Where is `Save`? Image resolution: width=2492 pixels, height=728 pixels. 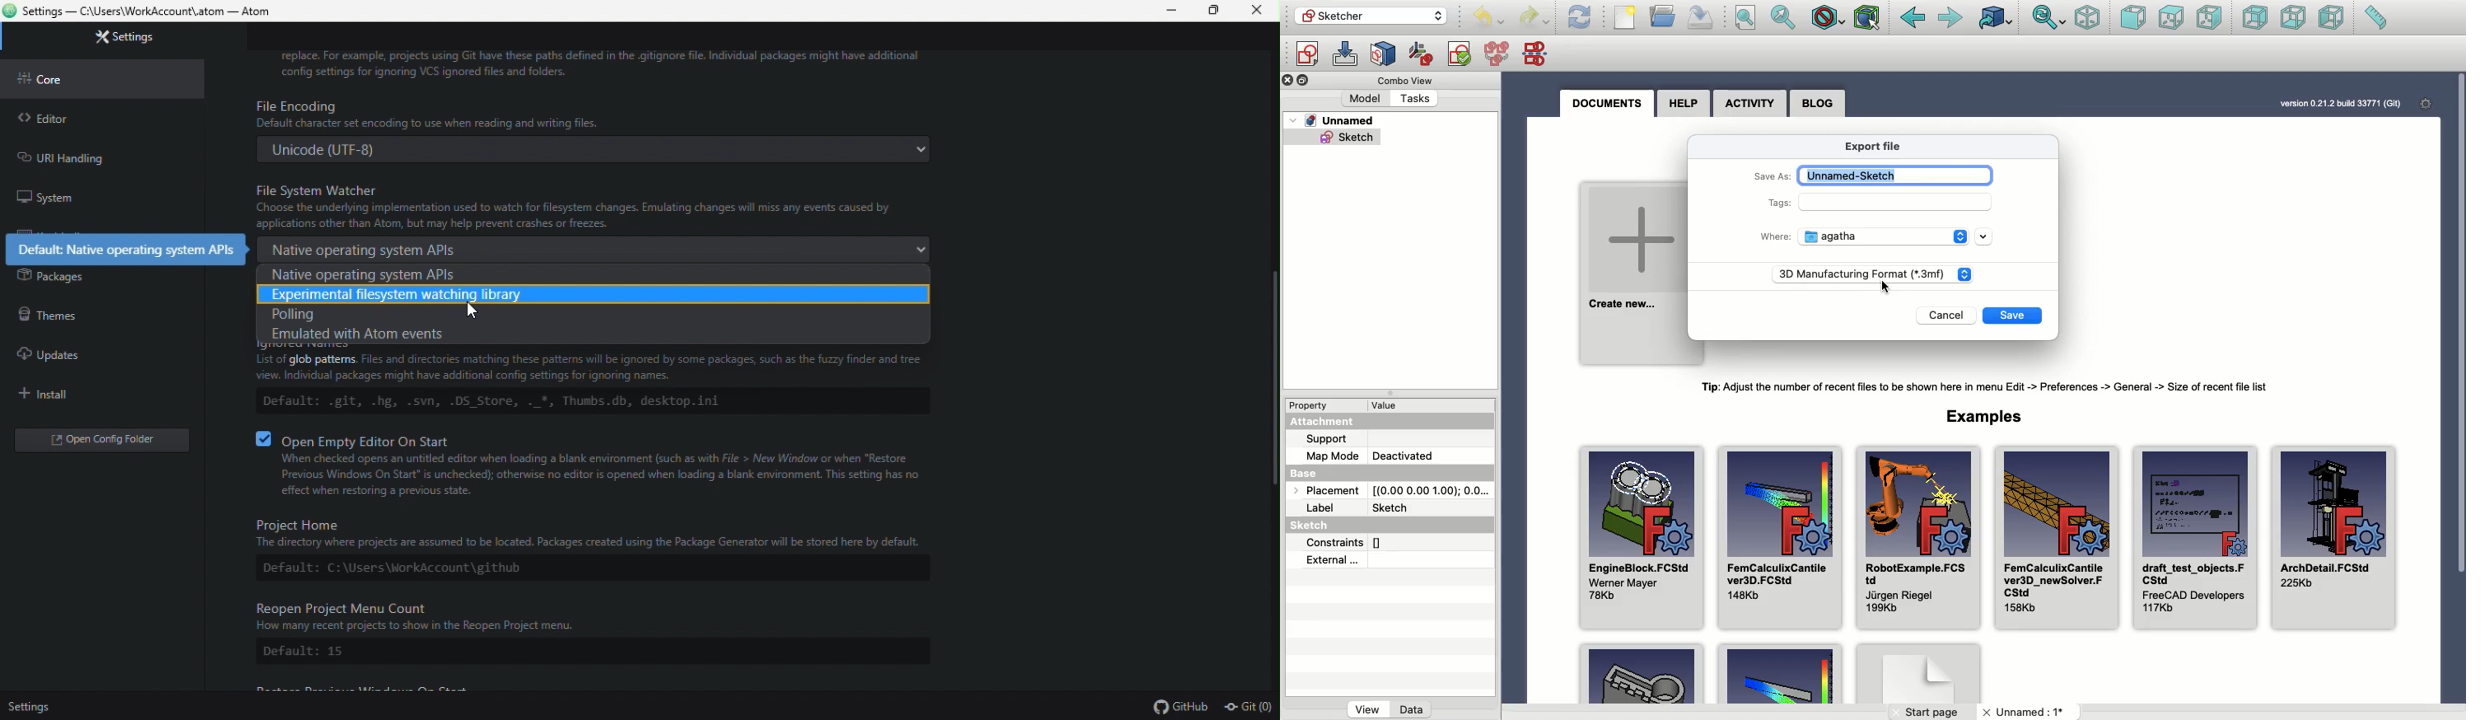 Save is located at coordinates (2012, 316).